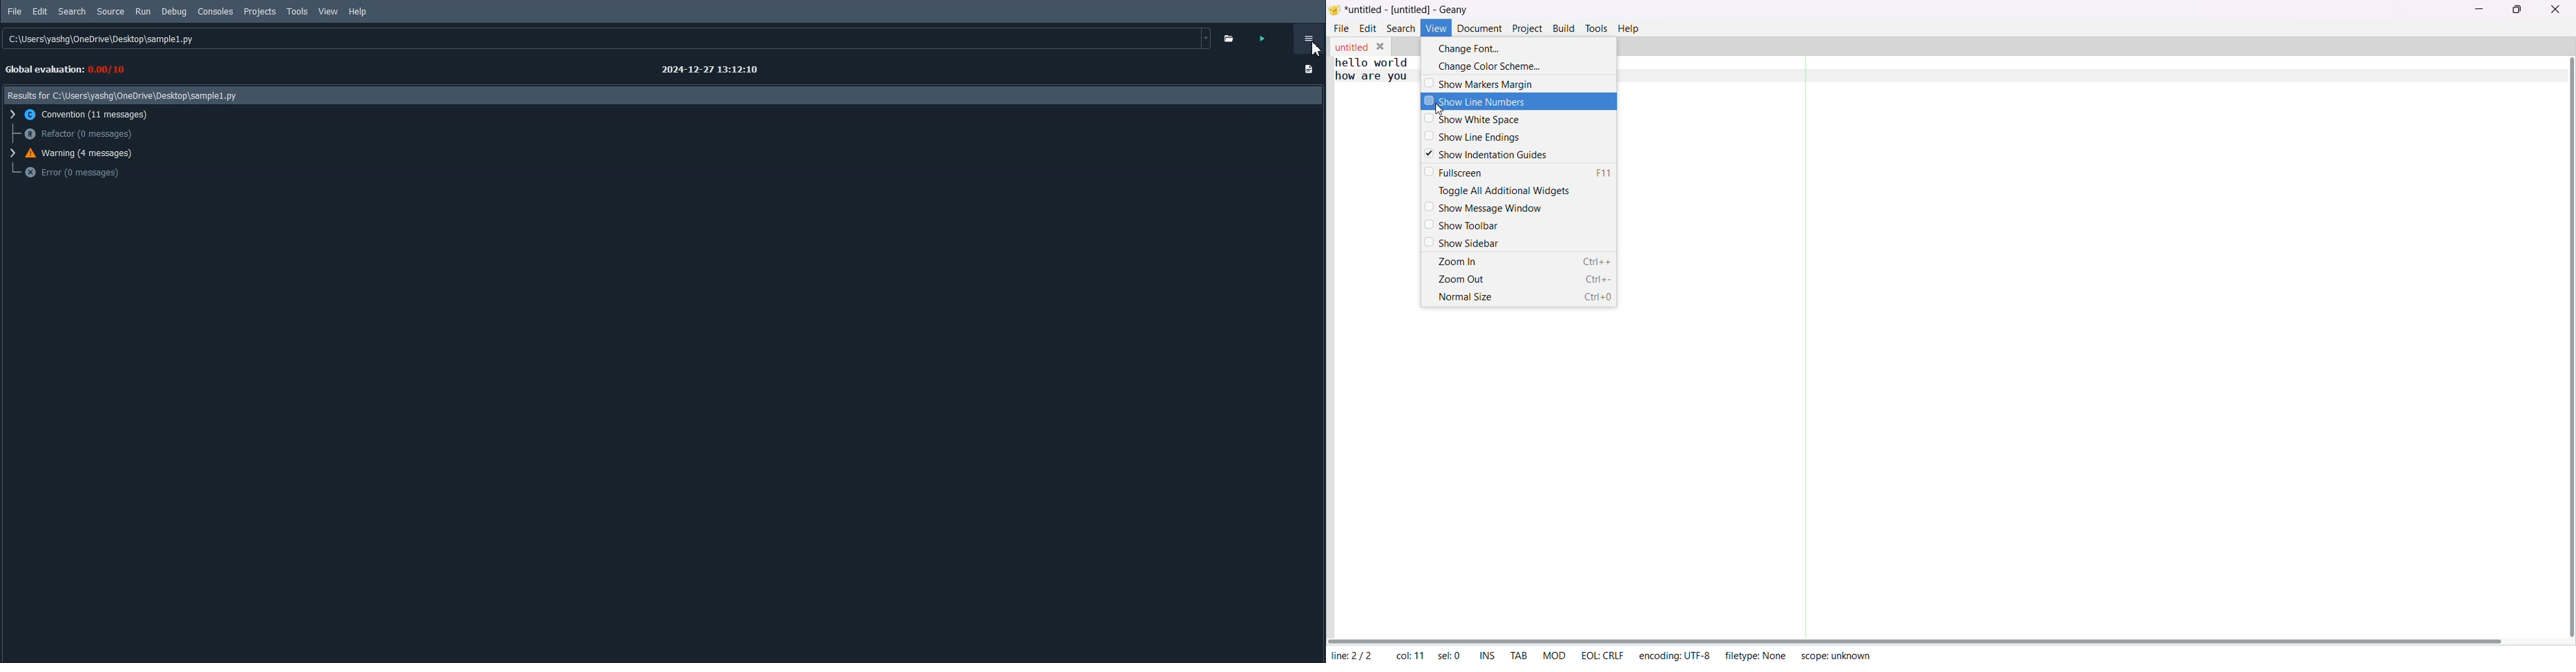  I want to click on Option, so click(1308, 39).